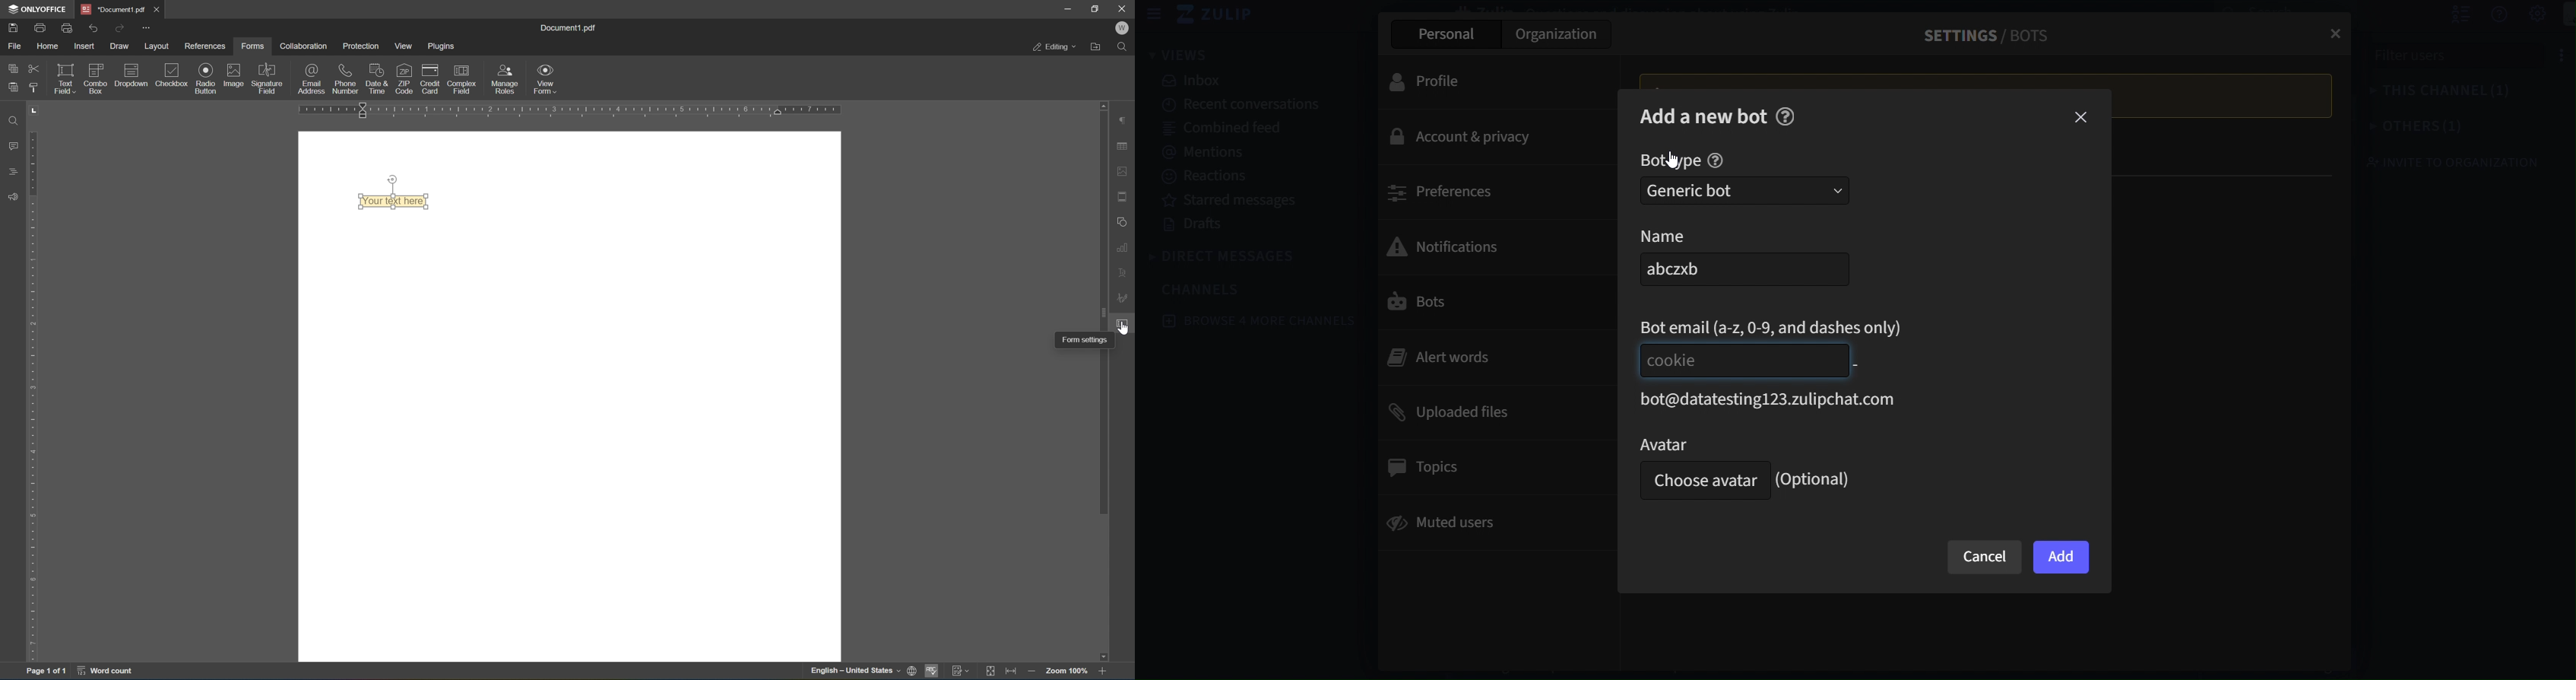 Image resolution: width=2576 pixels, height=700 pixels. I want to click on manage roles, so click(505, 81).